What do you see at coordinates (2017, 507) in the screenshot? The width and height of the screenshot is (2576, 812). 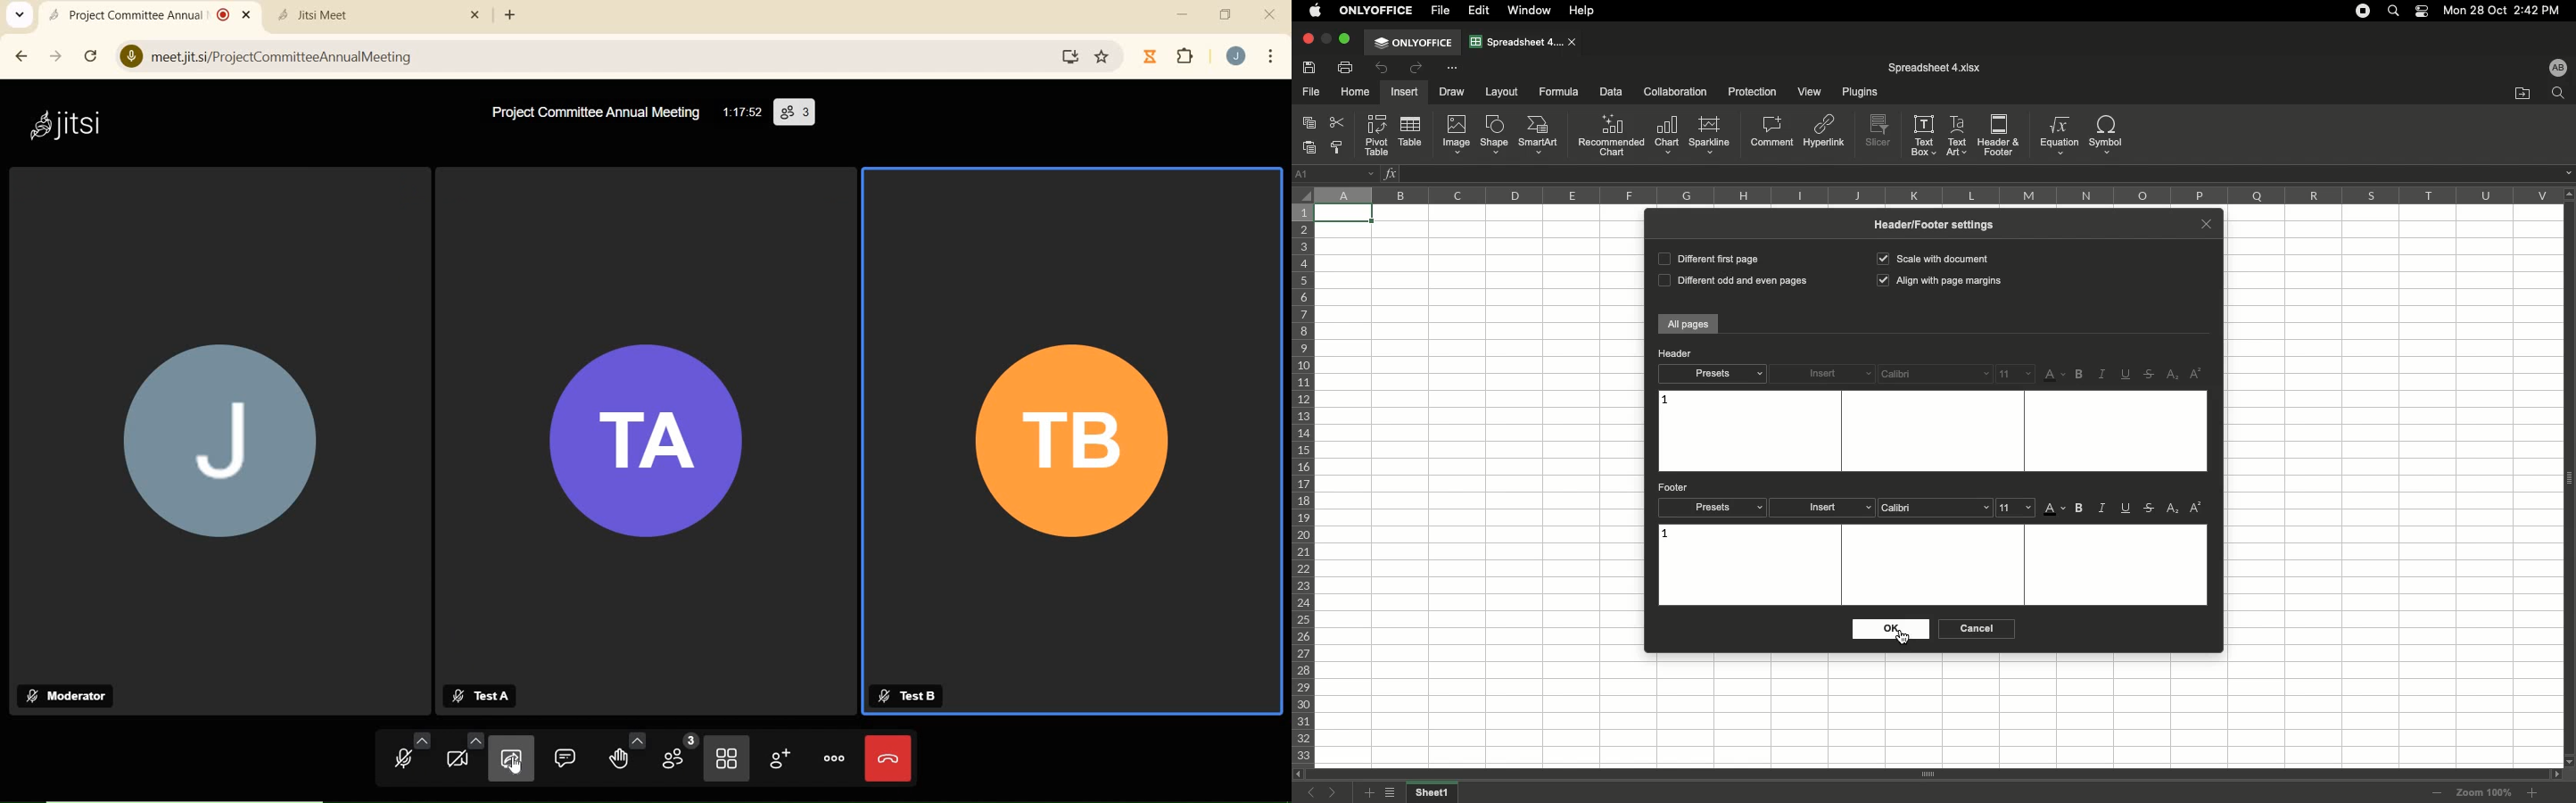 I see `menu` at bounding box center [2017, 507].